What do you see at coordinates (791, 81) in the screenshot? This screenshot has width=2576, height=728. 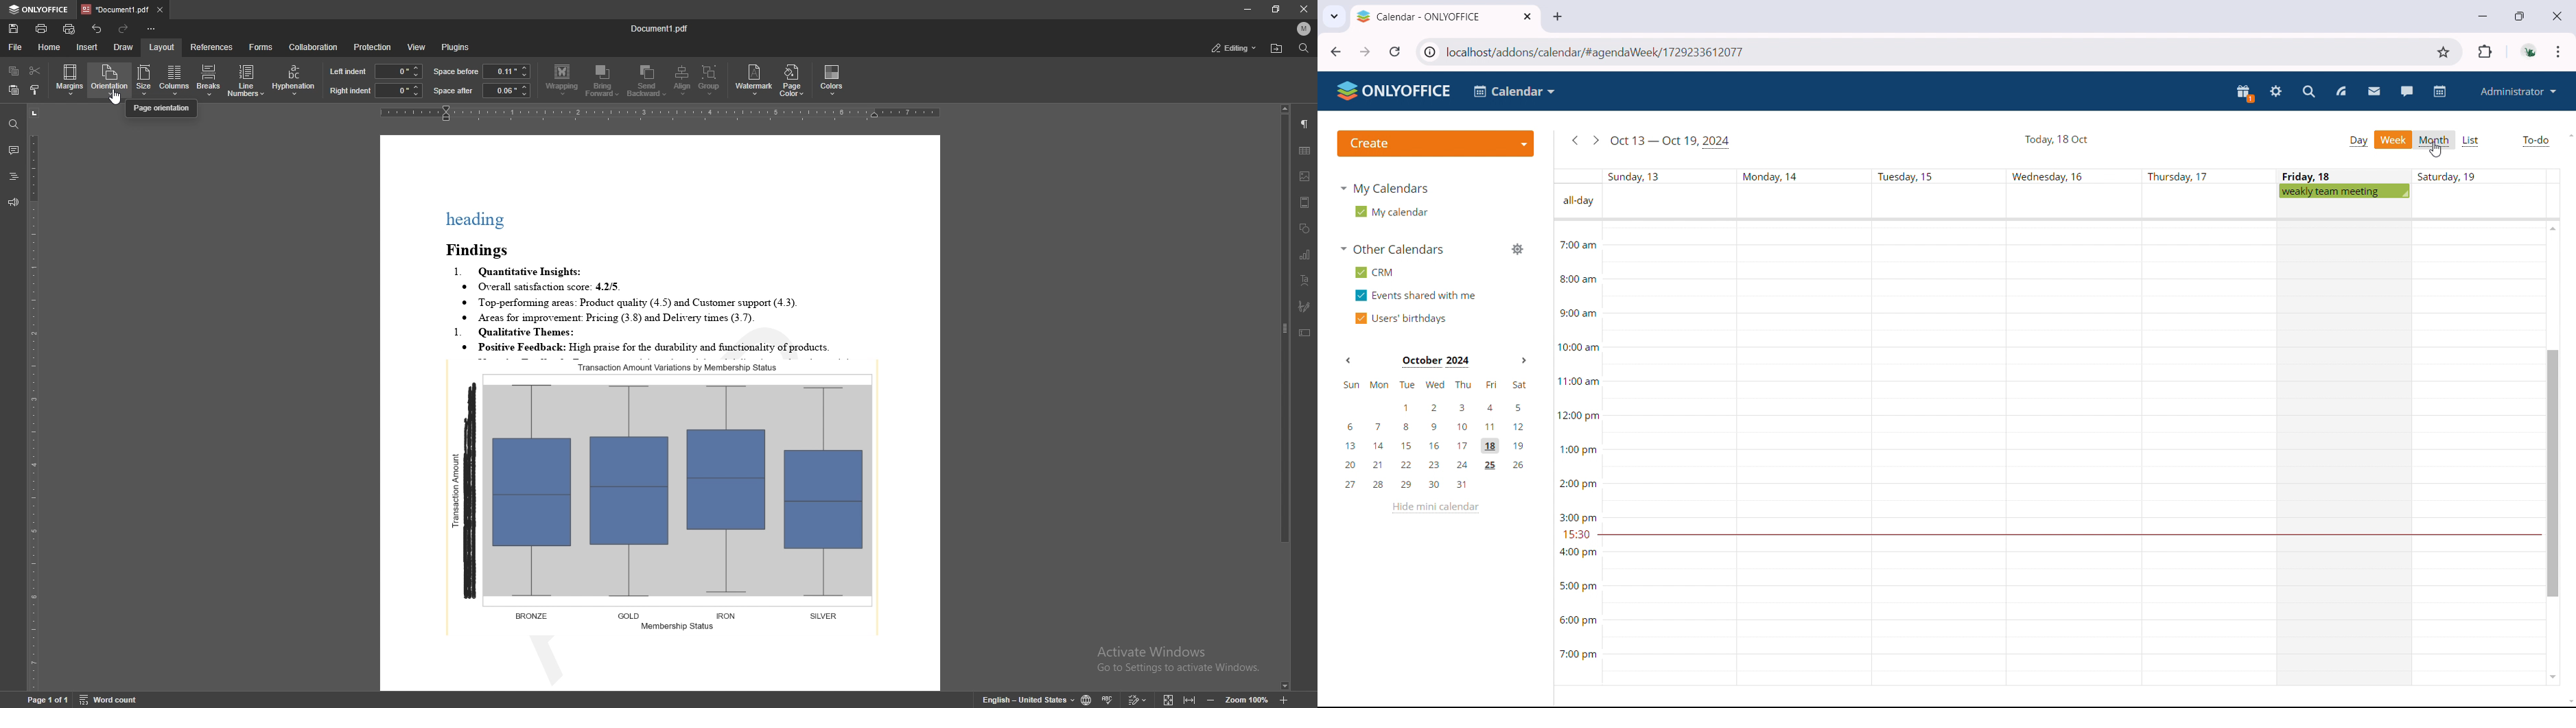 I see `page color` at bounding box center [791, 81].